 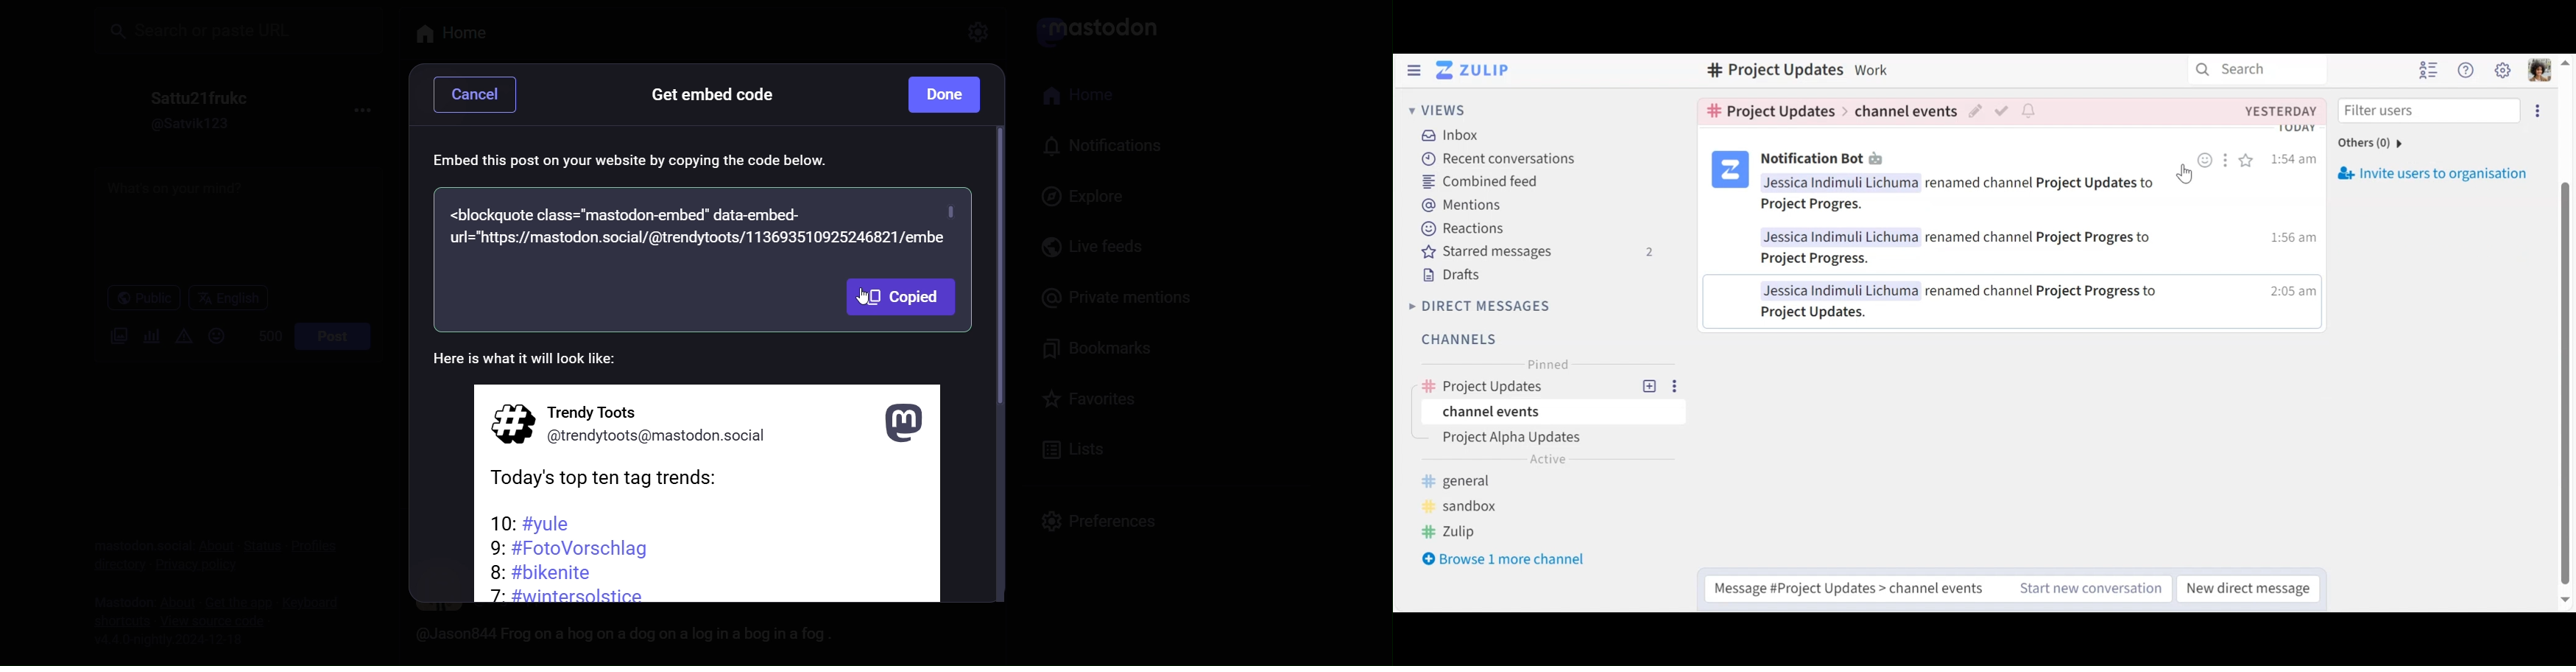 I want to click on Mark as resolved, so click(x=2004, y=110).